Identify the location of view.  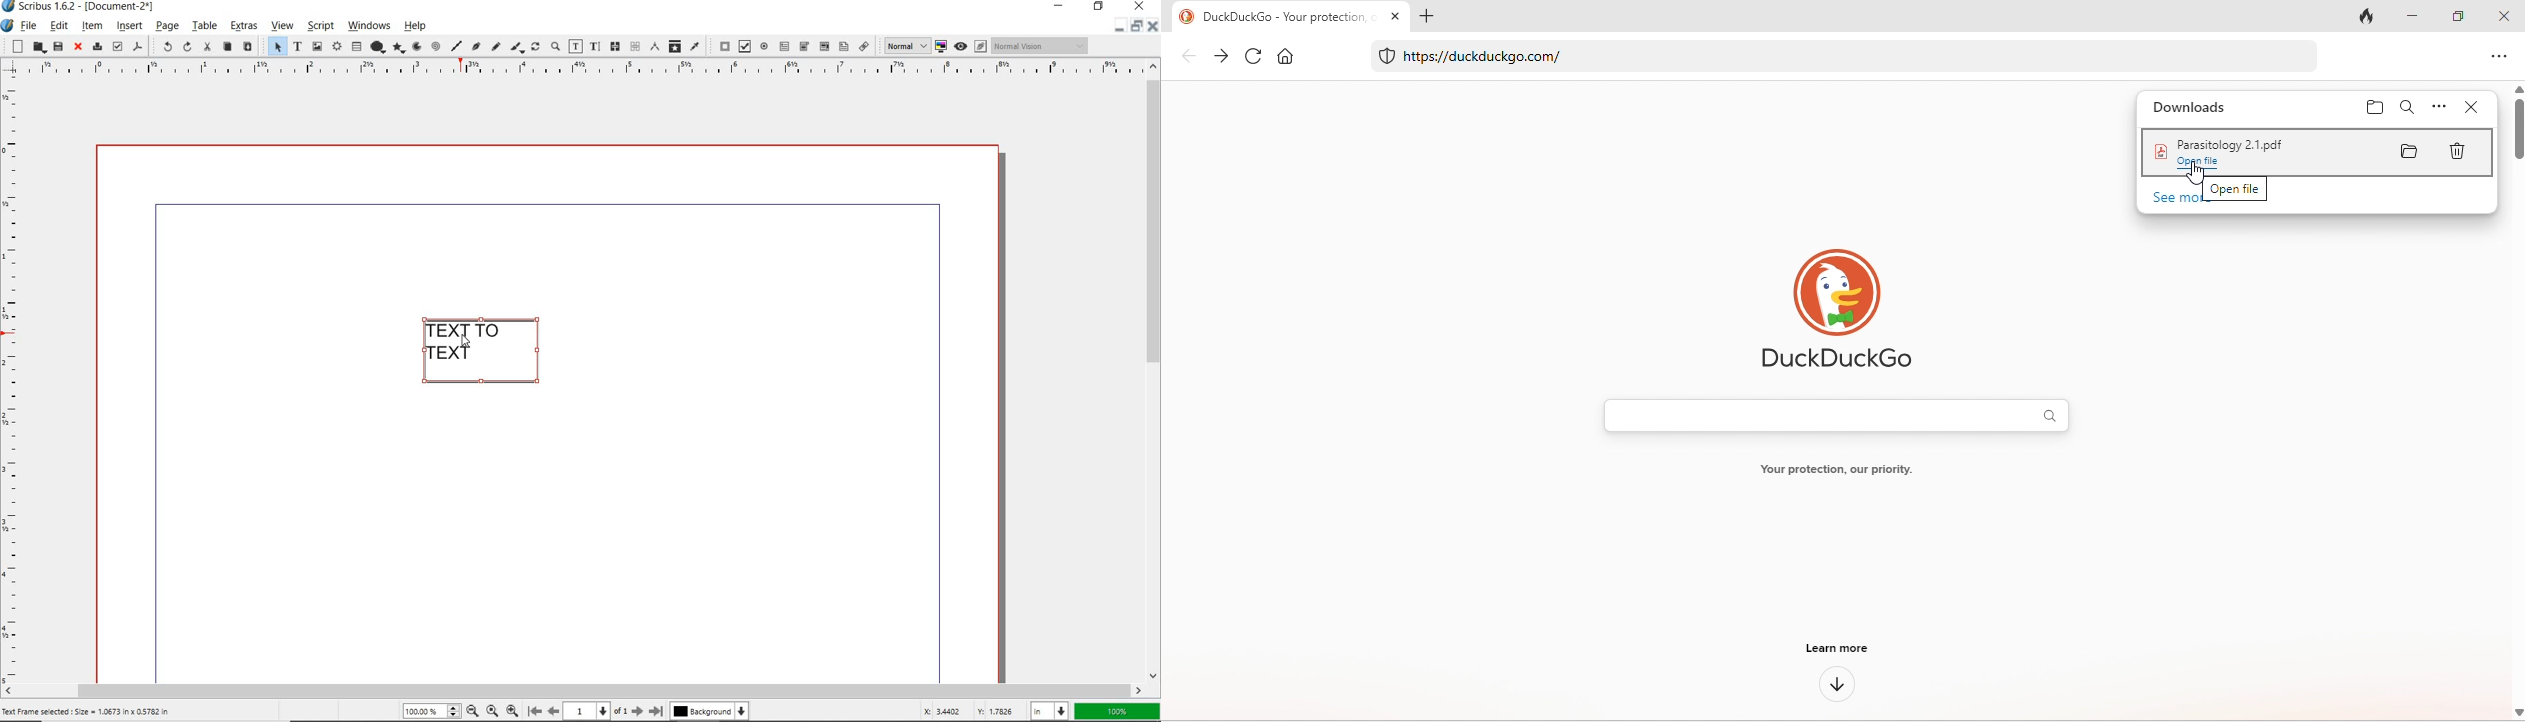
(283, 26).